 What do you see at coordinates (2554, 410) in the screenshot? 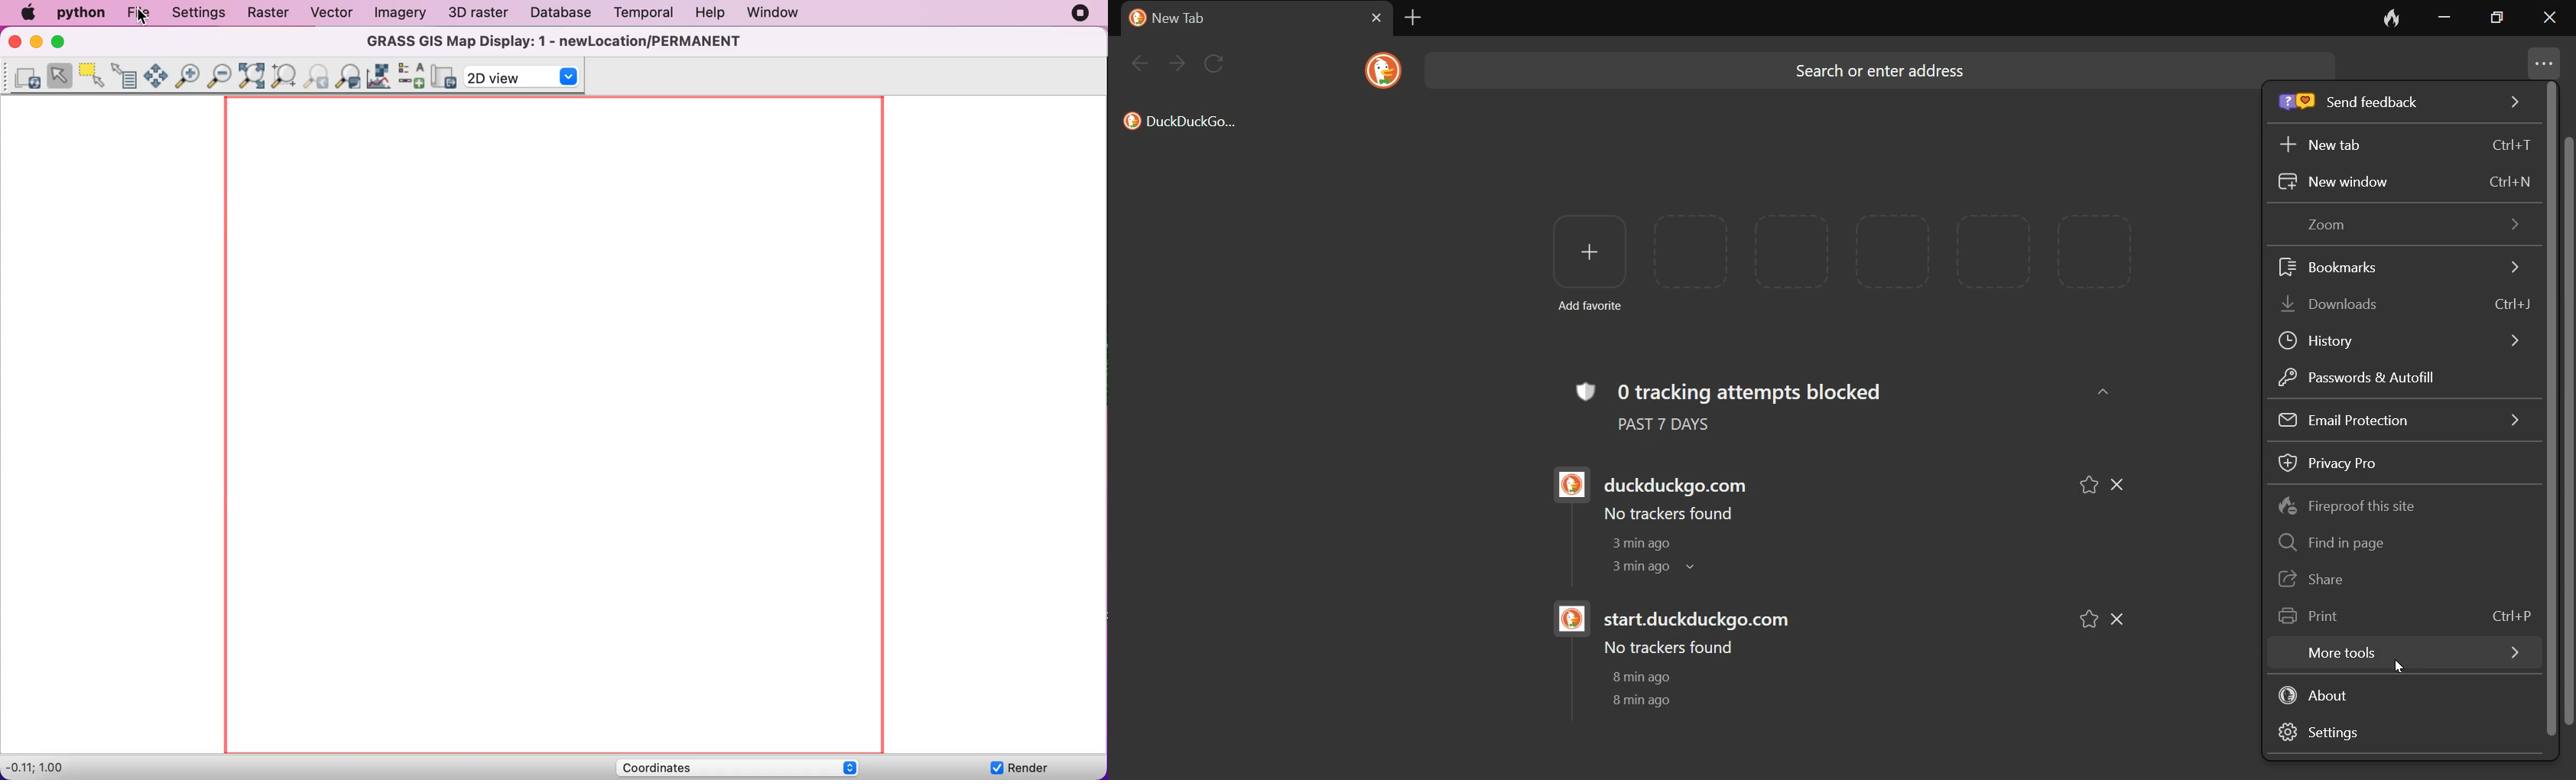
I see `scroll bar` at bounding box center [2554, 410].